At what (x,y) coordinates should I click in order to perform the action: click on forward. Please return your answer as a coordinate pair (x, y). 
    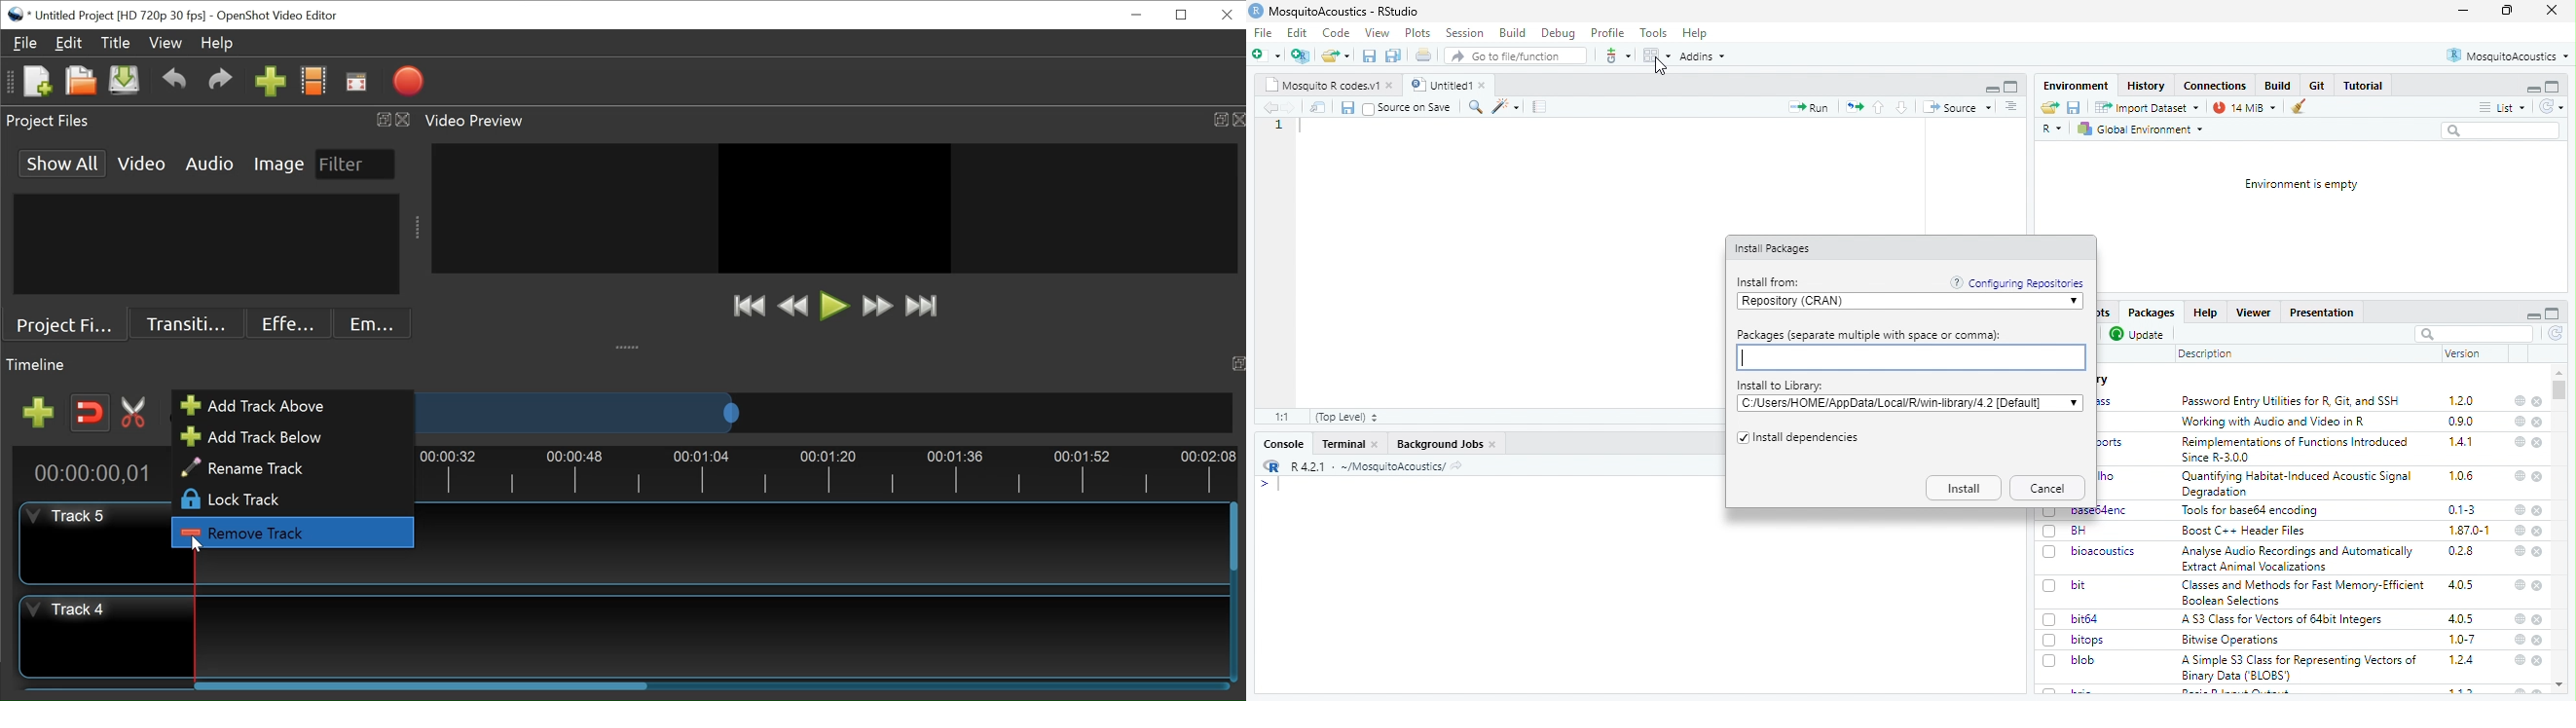
    Looking at the image, I should click on (1290, 108).